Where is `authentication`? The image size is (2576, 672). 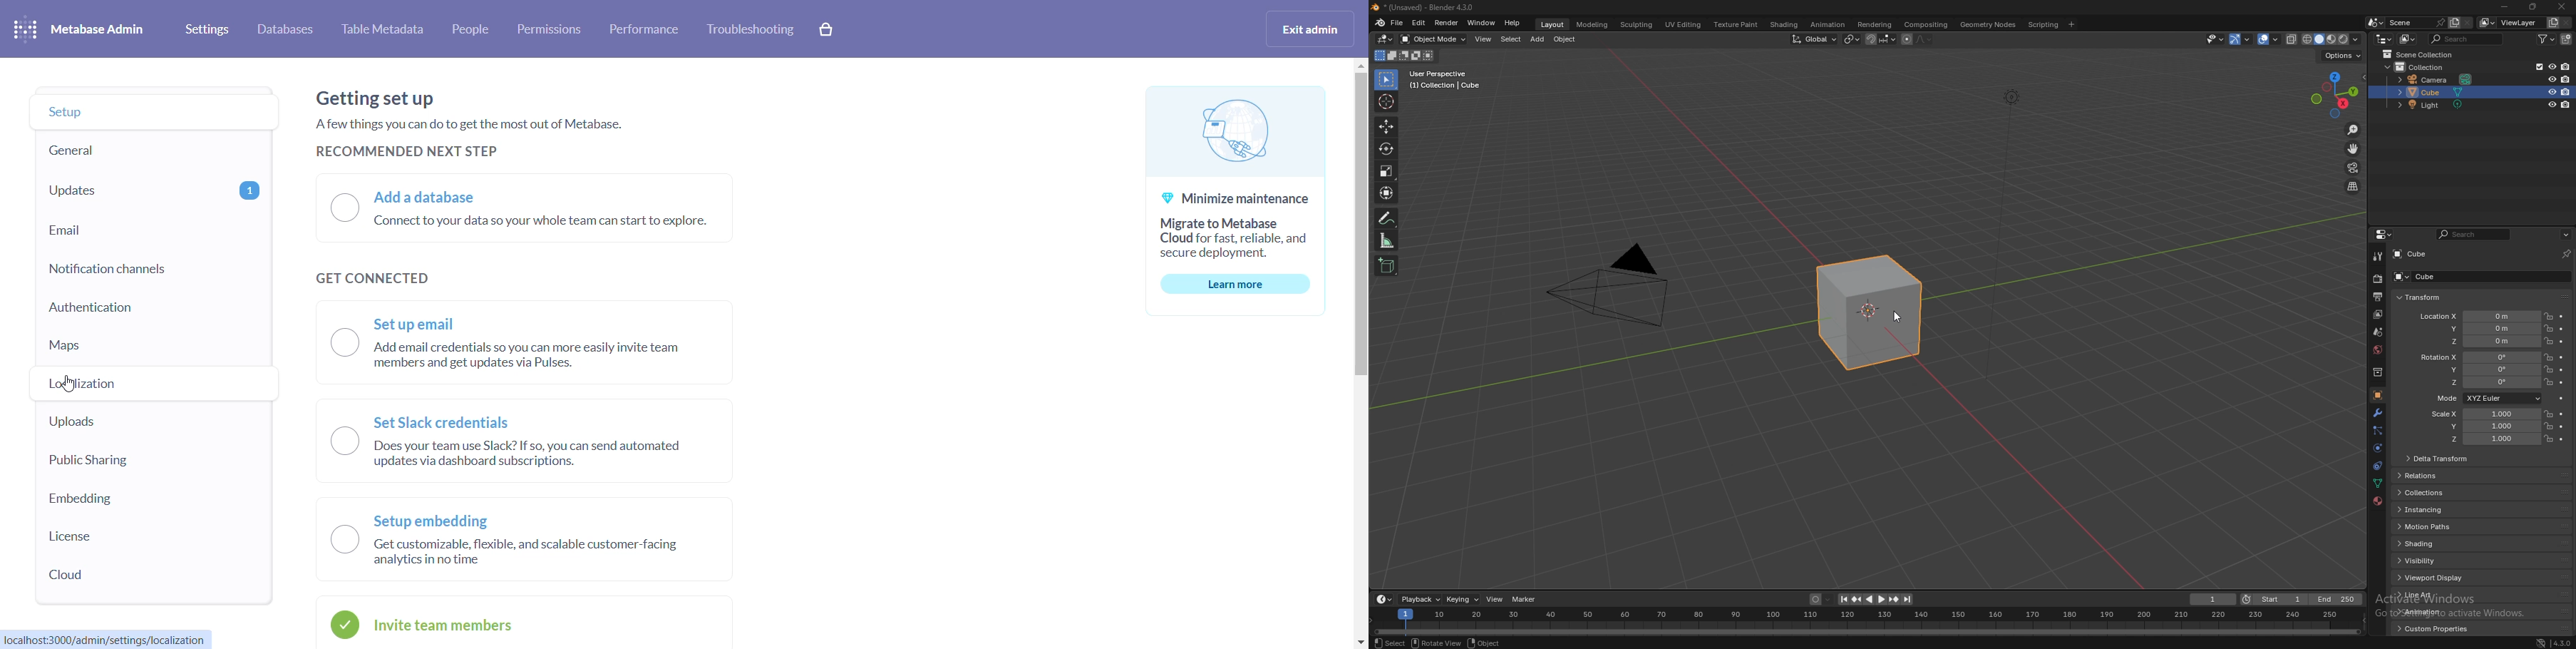 authentication is located at coordinates (148, 310).